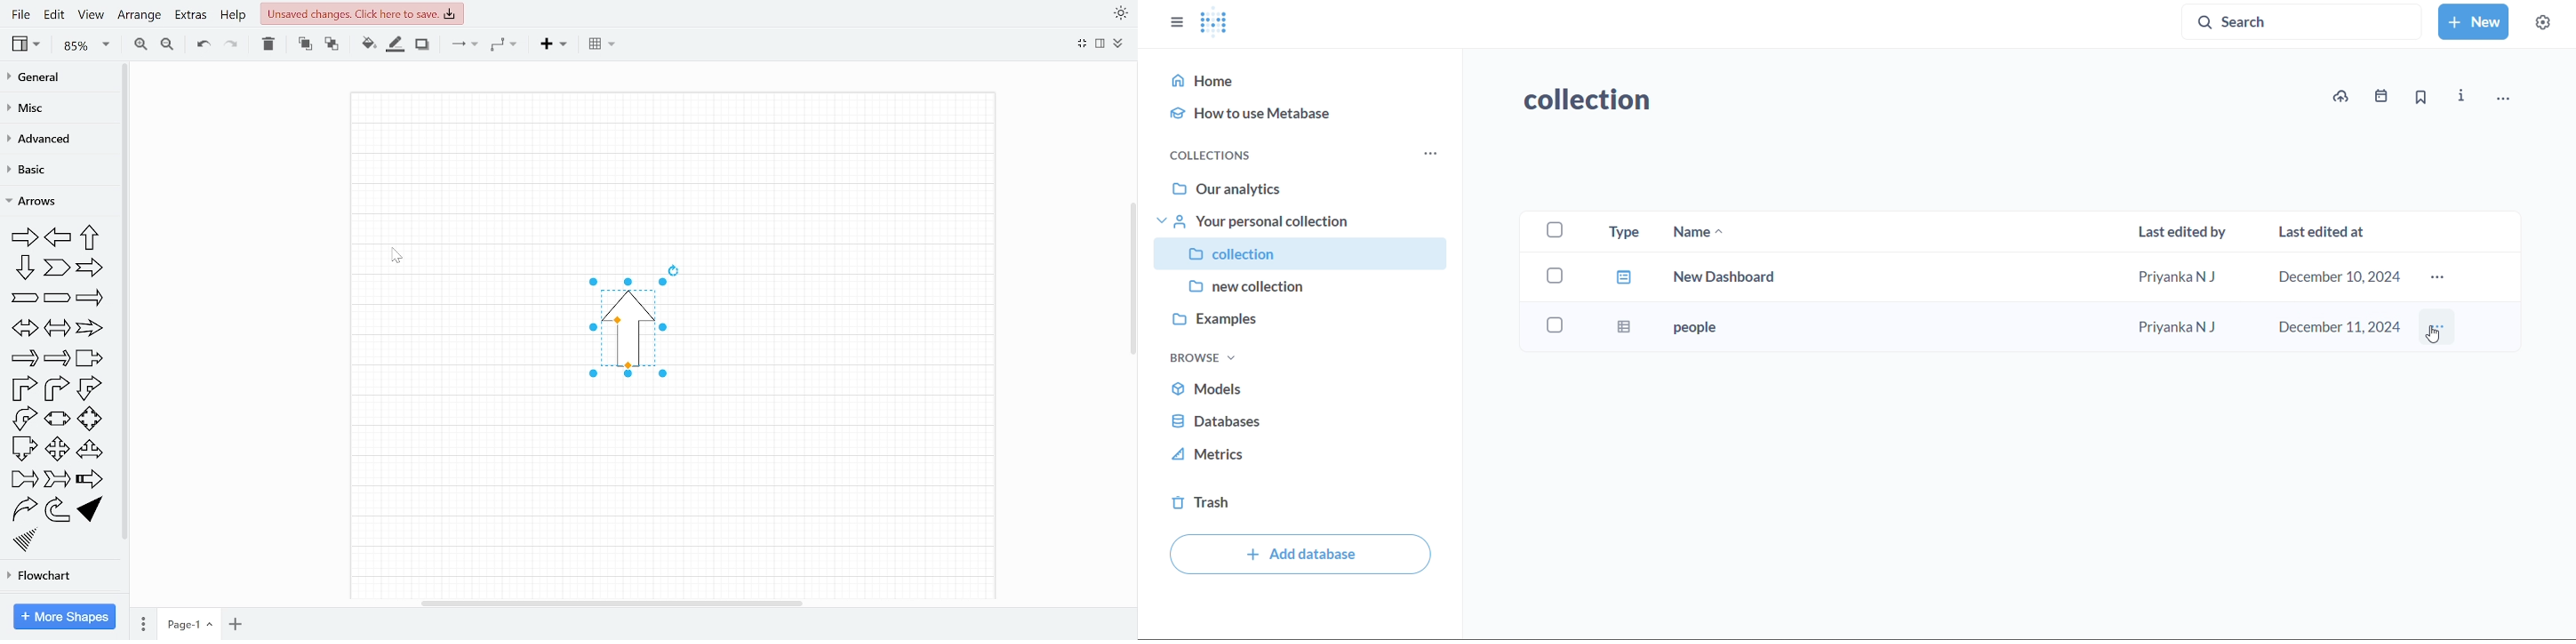 The image size is (2576, 644). What do you see at coordinates (140, 44) in the screenshot?
I see `Zoom in` at bounding box center [140, 44].